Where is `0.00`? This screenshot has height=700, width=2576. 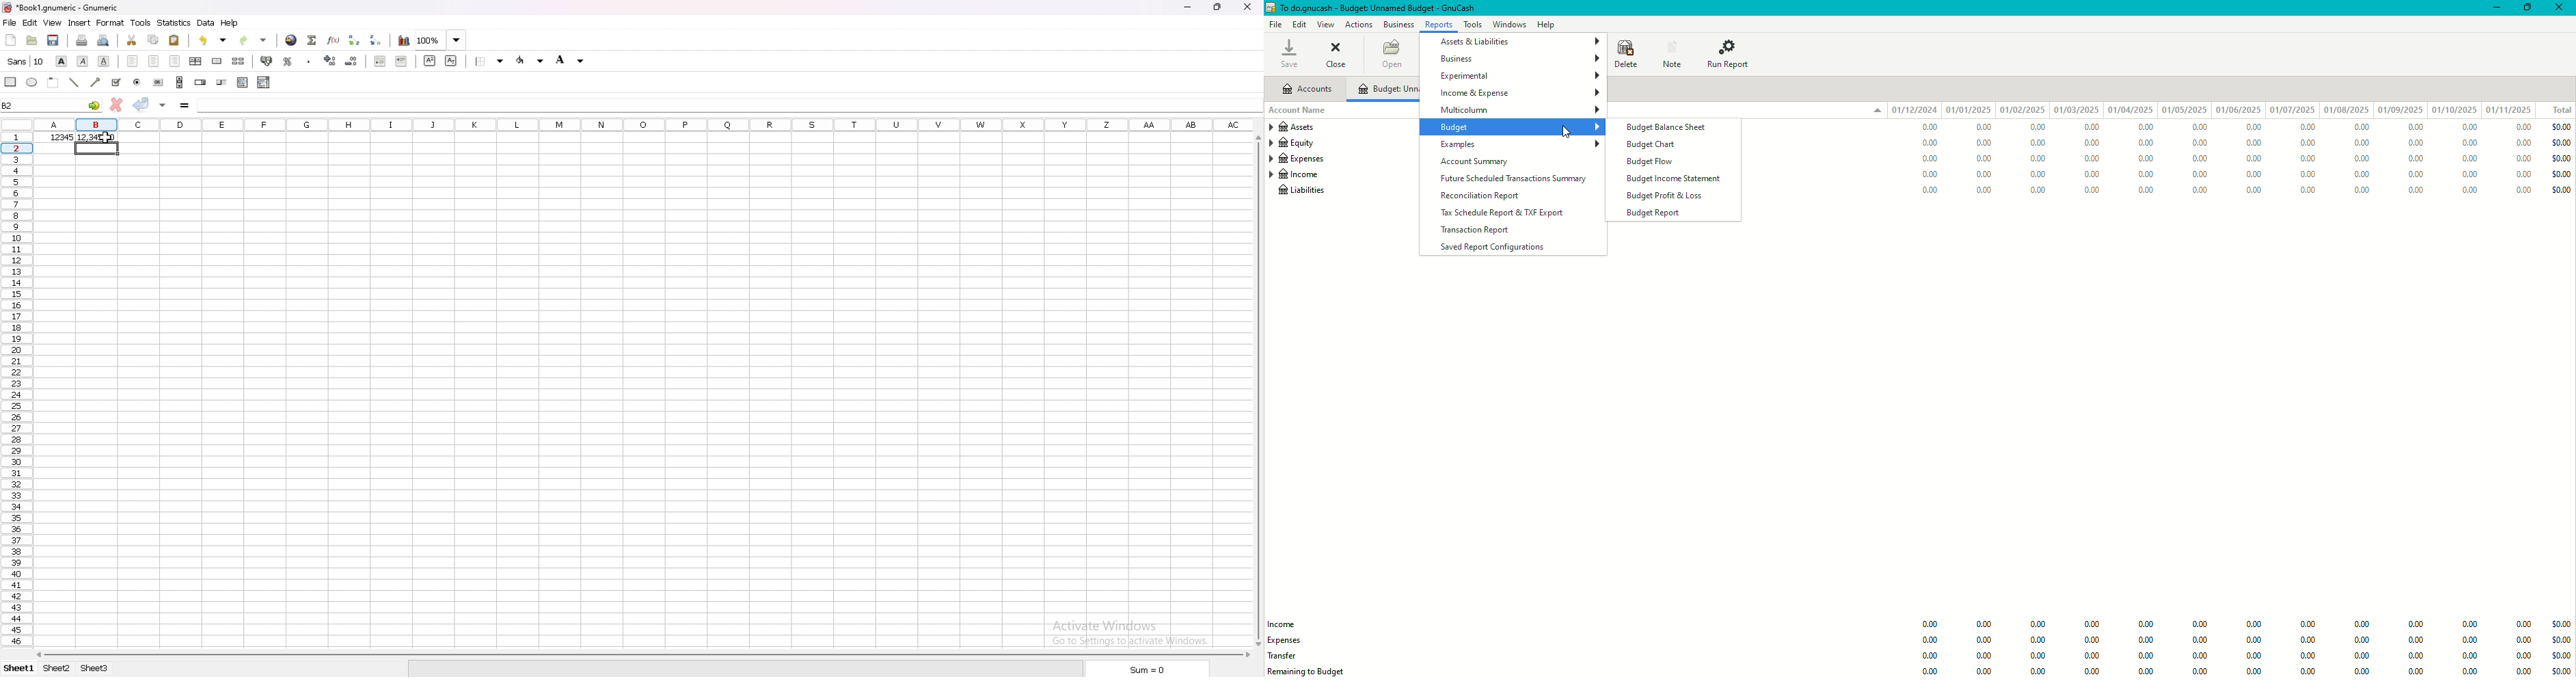
0.00 is located at coordinates (2361, 159).